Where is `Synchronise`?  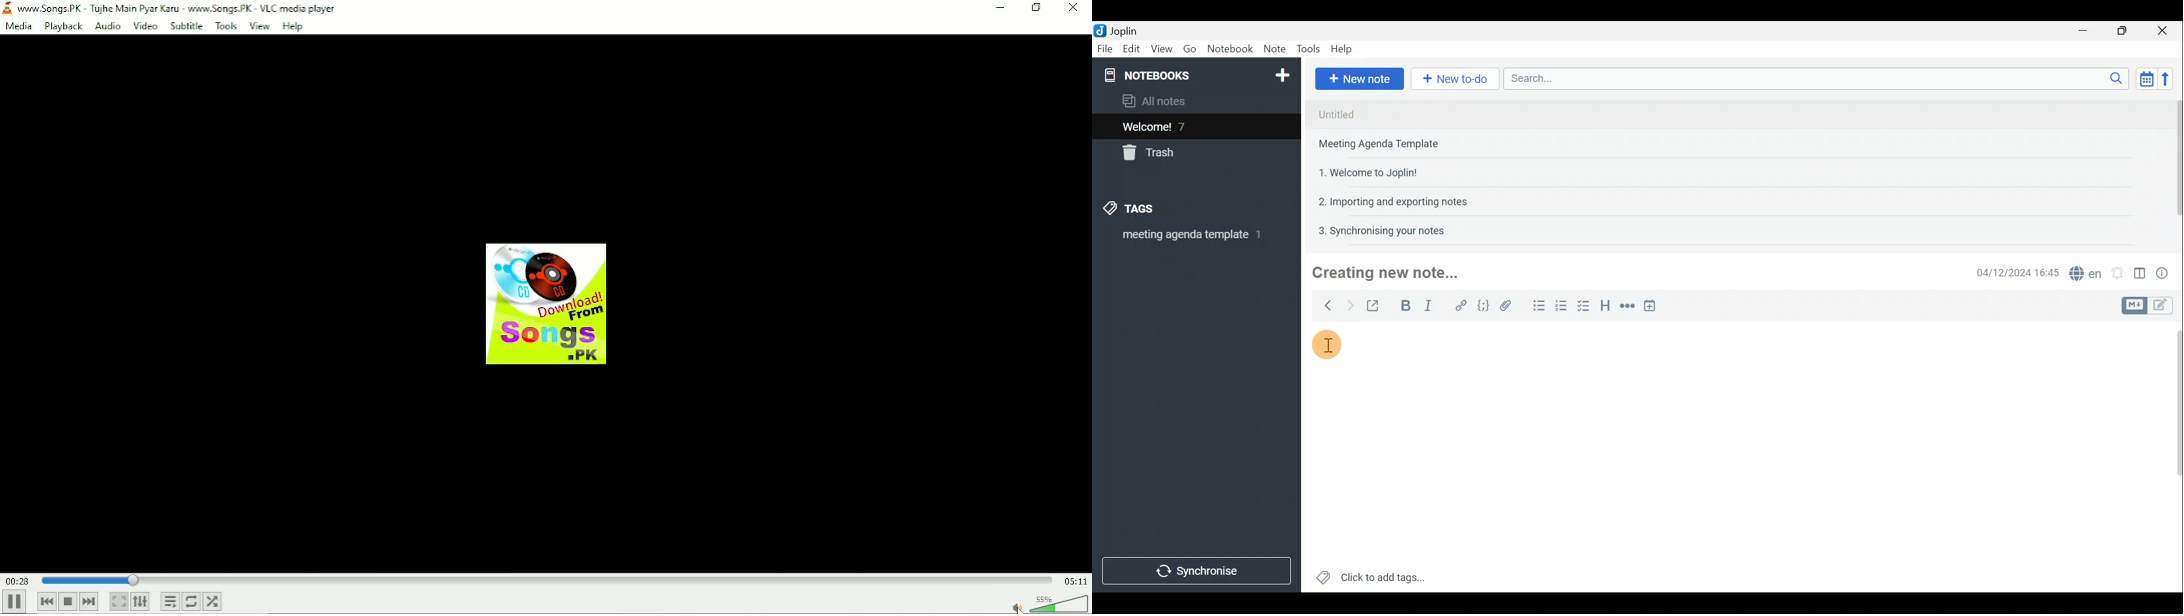 Synchronise is located at coordinates (1198, 572).